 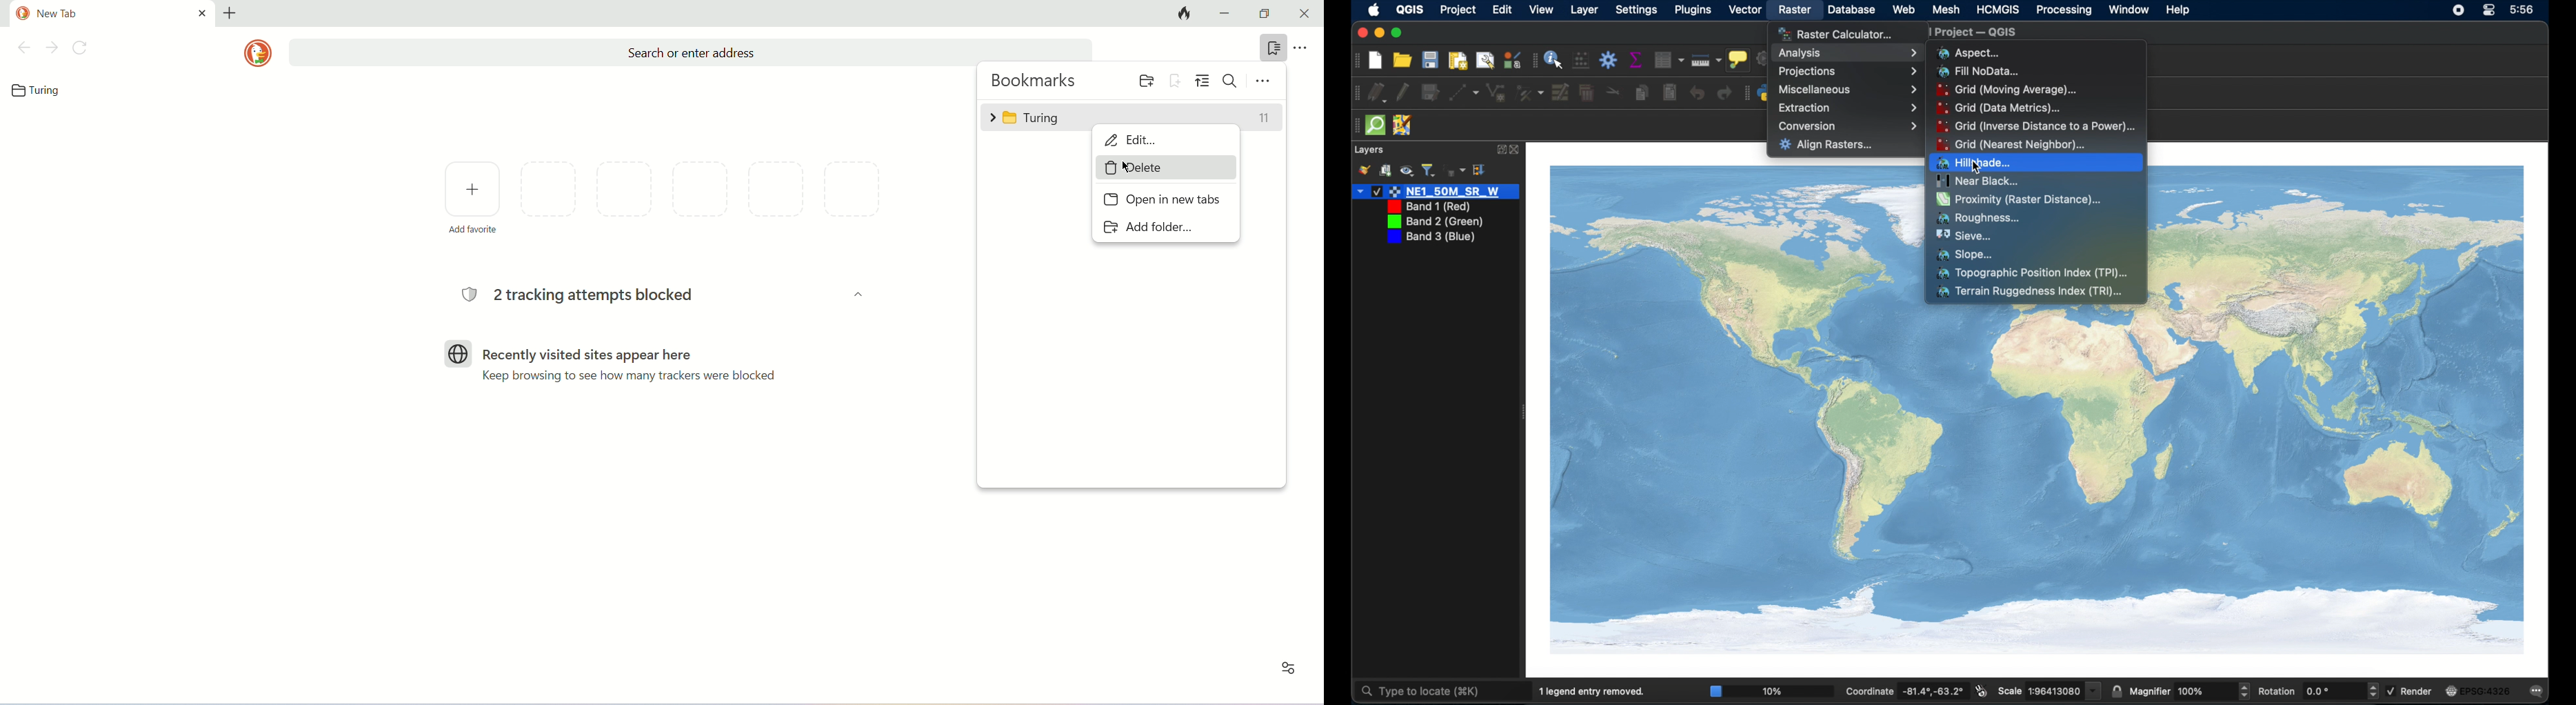 I want to click on line string, so click(x=1496, y=93).